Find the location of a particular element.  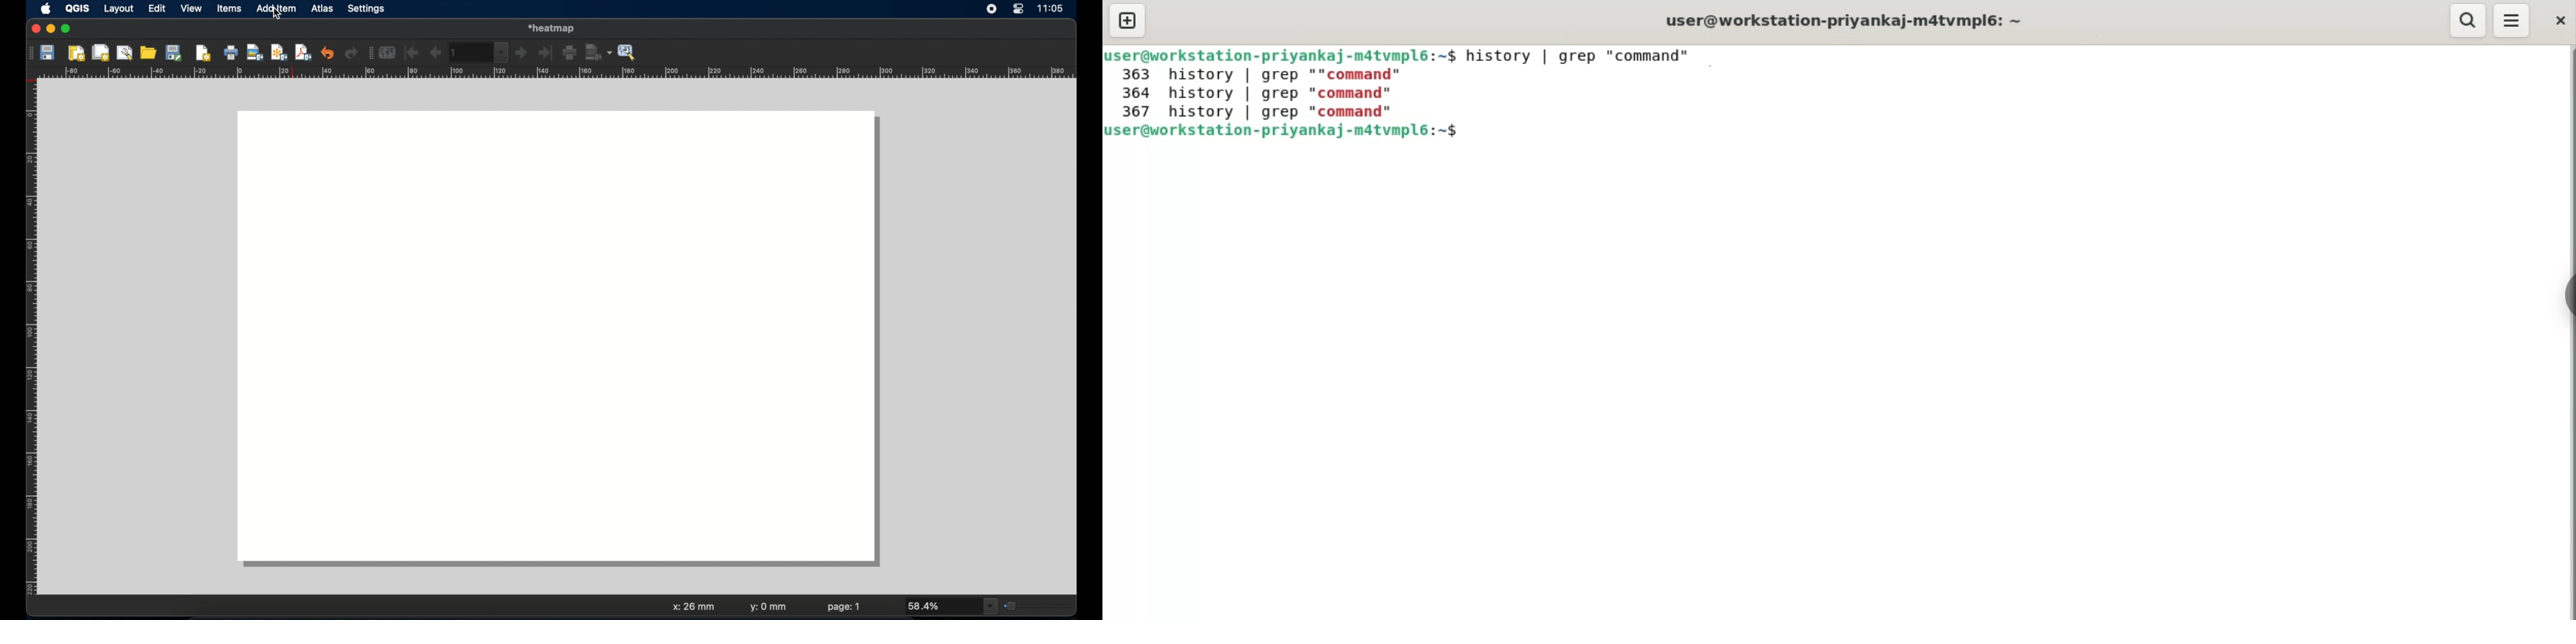

items is located at coordinates (229, 10).